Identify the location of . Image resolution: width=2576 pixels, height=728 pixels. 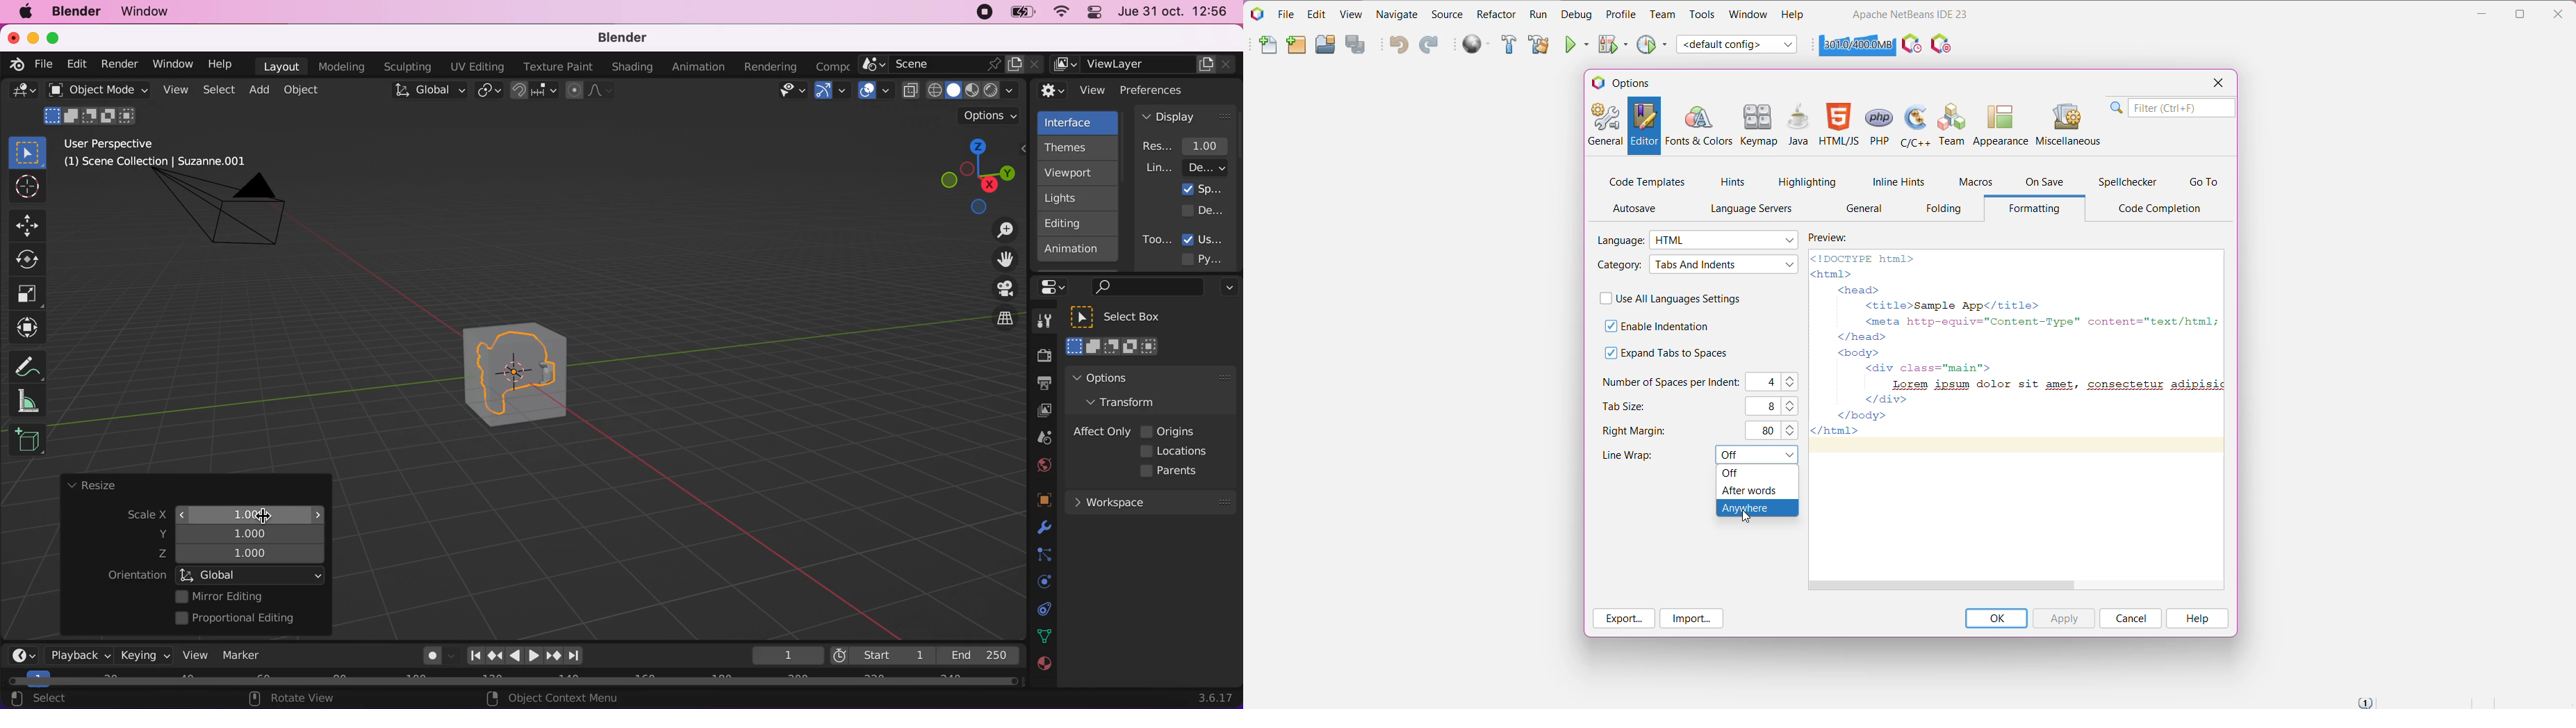
(28, 294).